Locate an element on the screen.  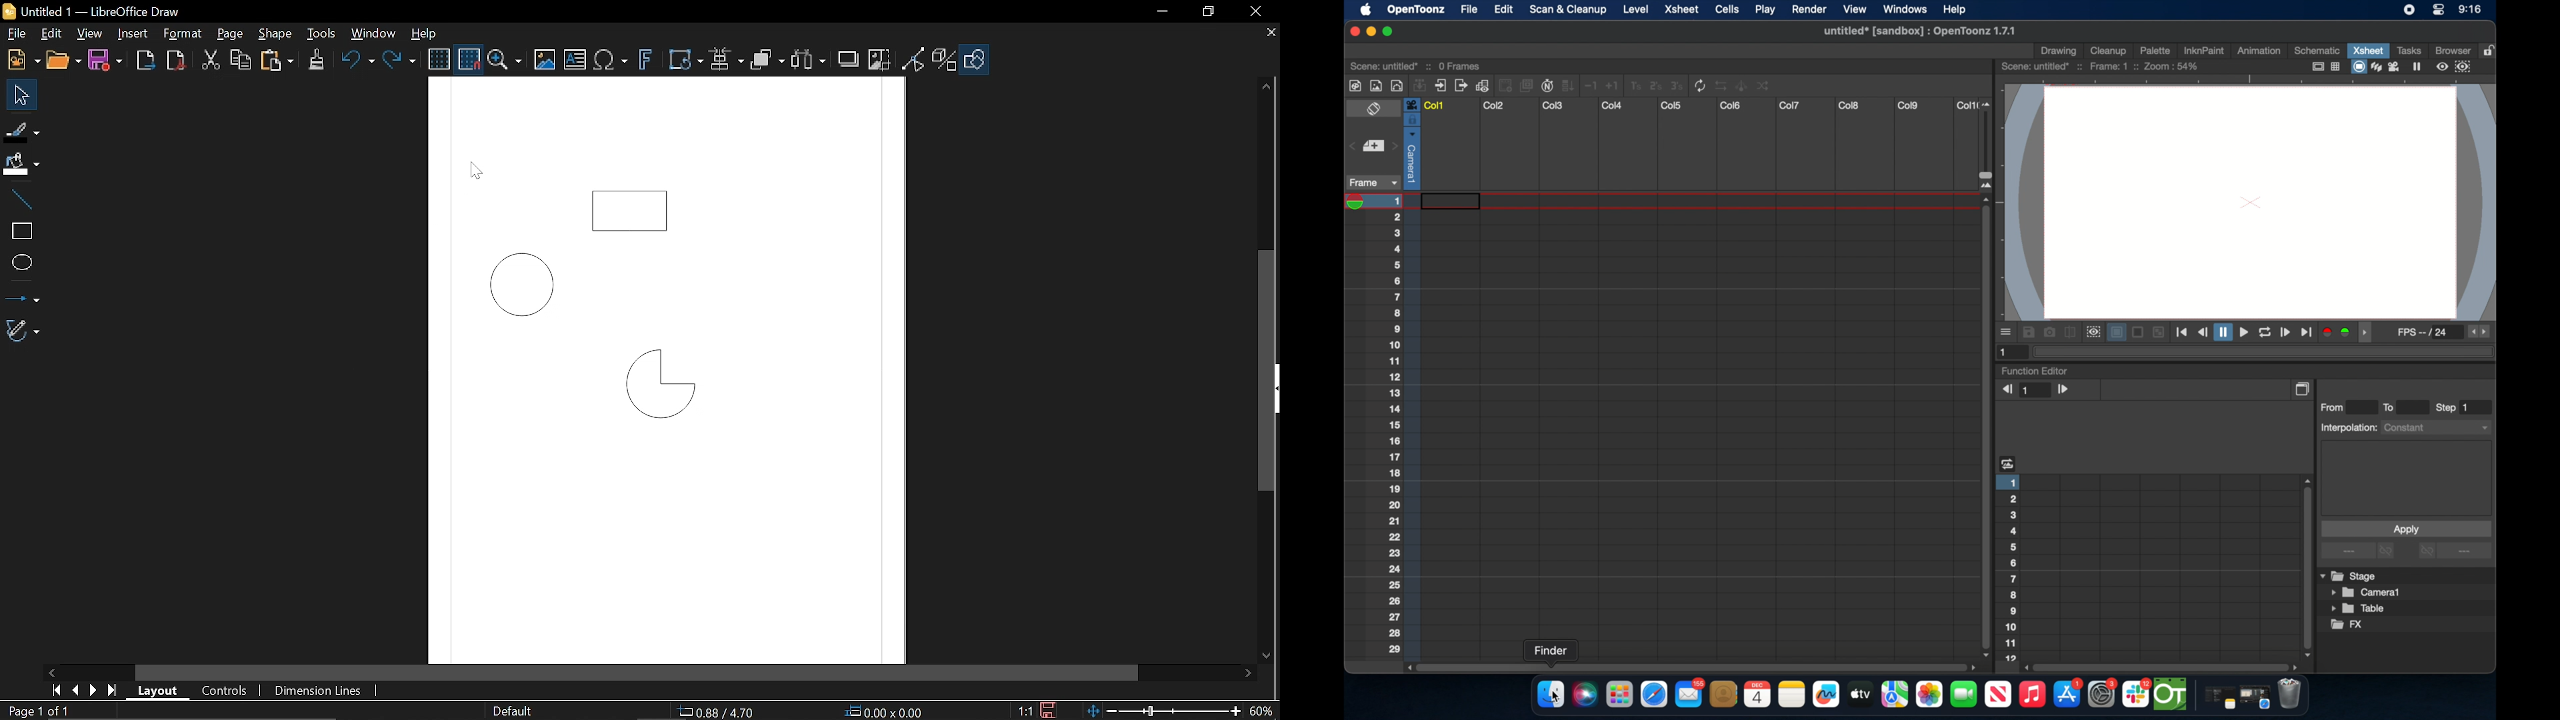
Toggle extrusion is located at coordinates (942, 61).